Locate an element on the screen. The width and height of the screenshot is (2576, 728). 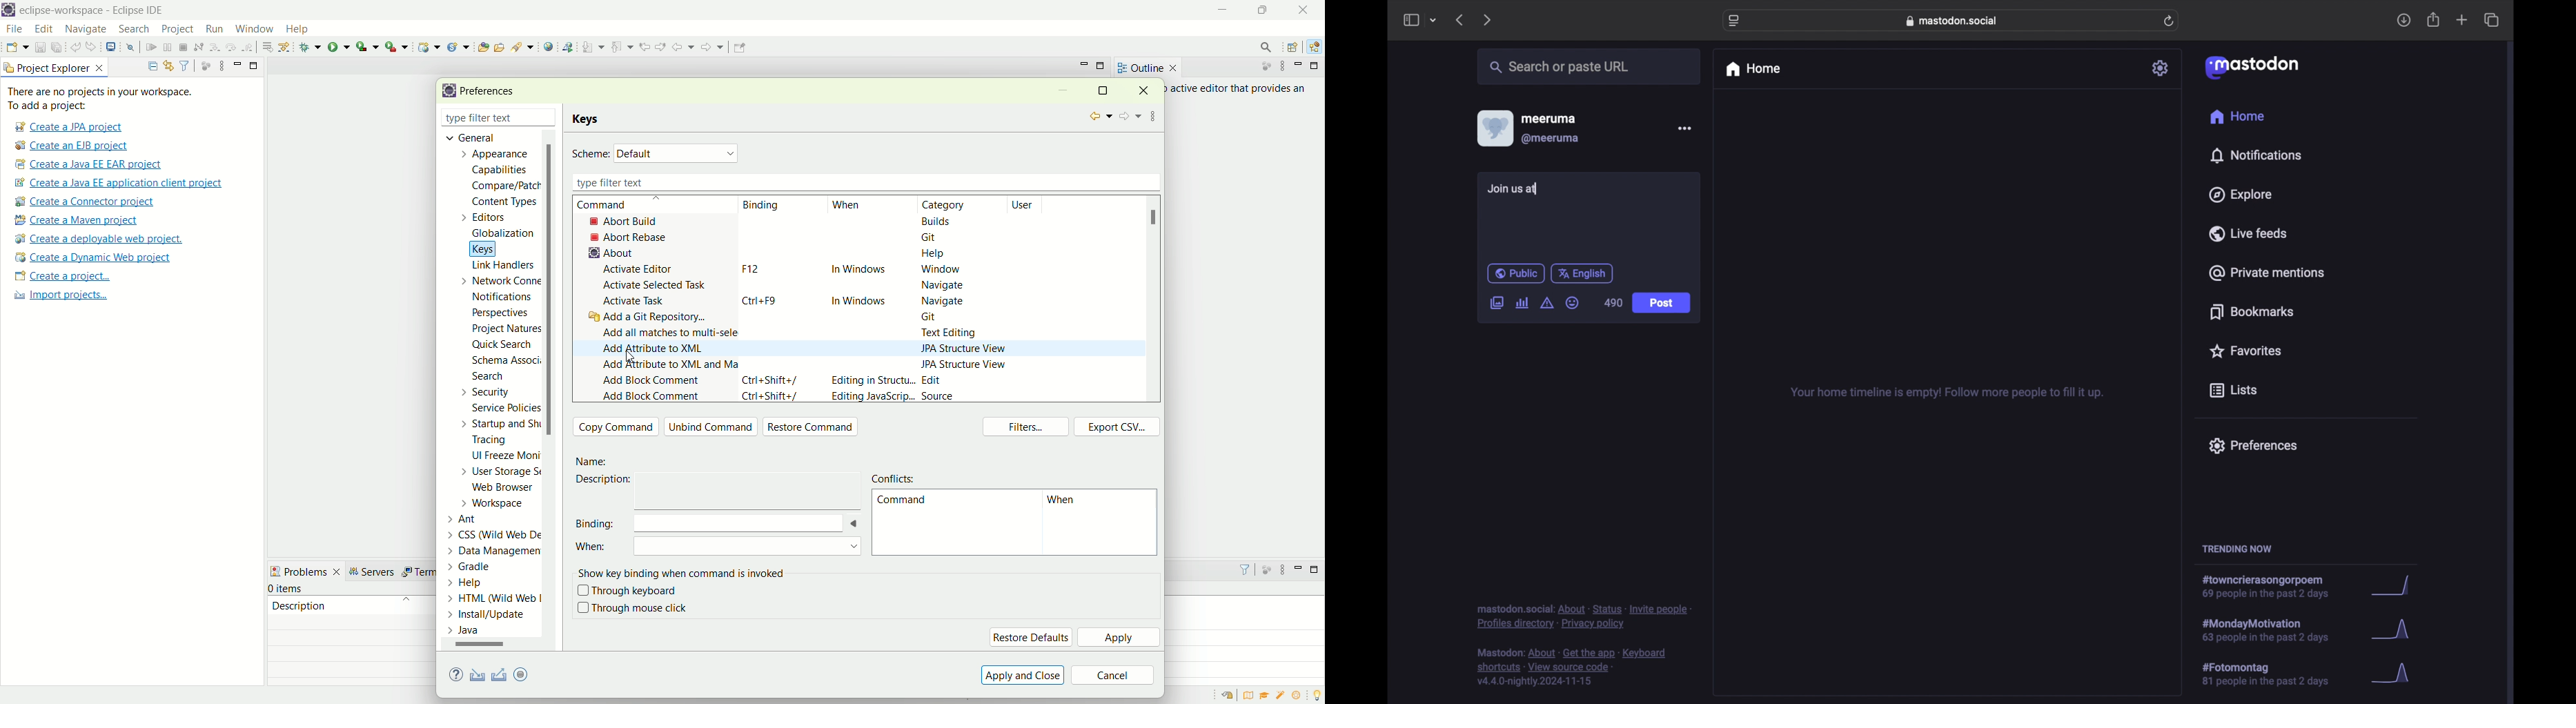
project is located at coordinates (177, 29).